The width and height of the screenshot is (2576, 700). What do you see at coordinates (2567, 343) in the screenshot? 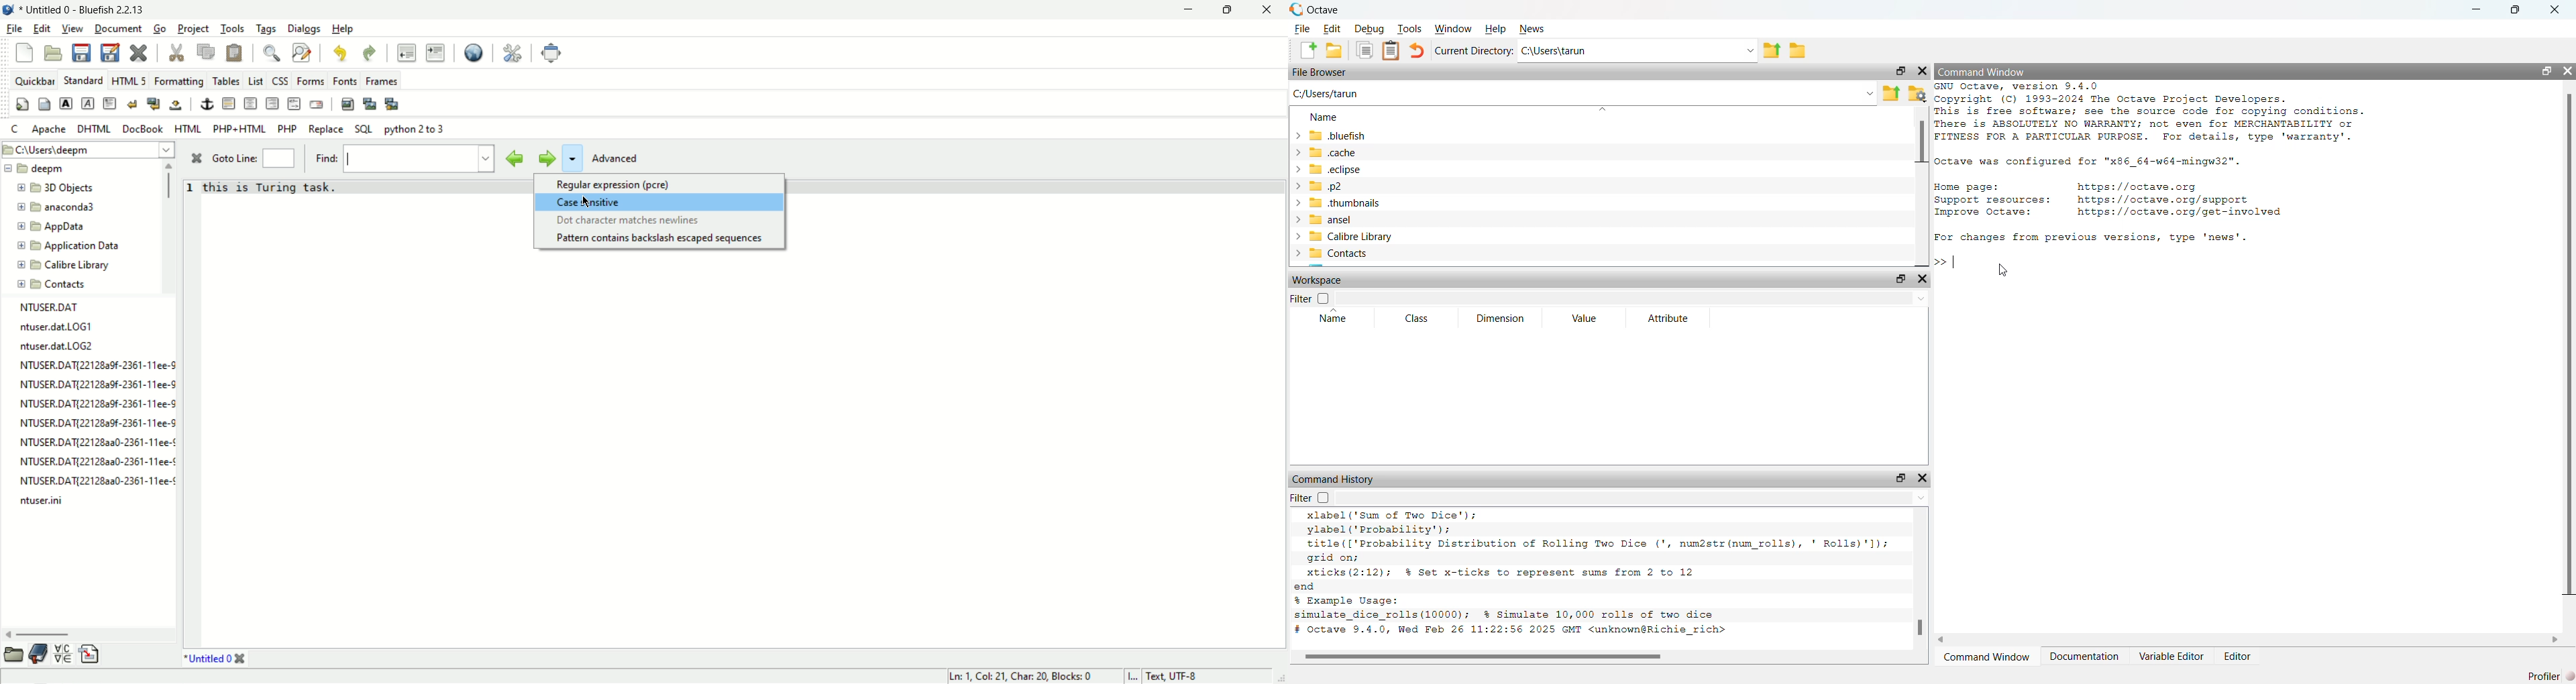
I see `Scrollbar` at bounding box center [2567, 343].